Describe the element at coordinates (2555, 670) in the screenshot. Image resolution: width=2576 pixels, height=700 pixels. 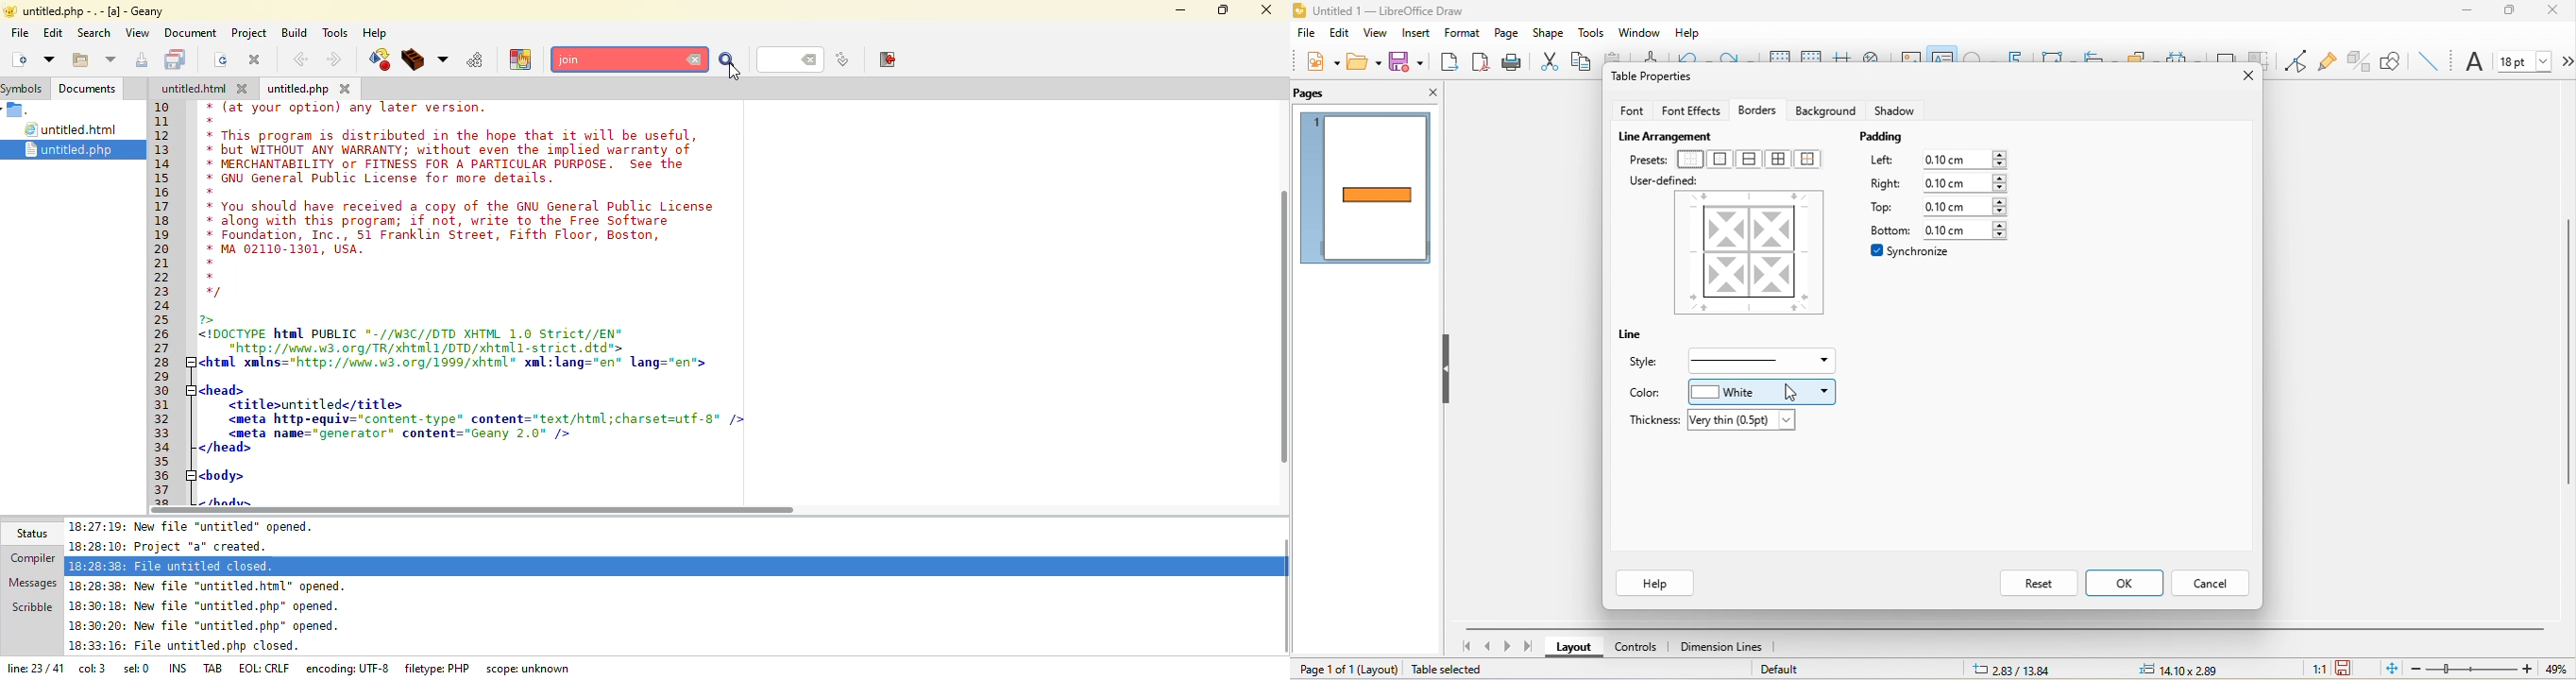
I see `49%` at that location.